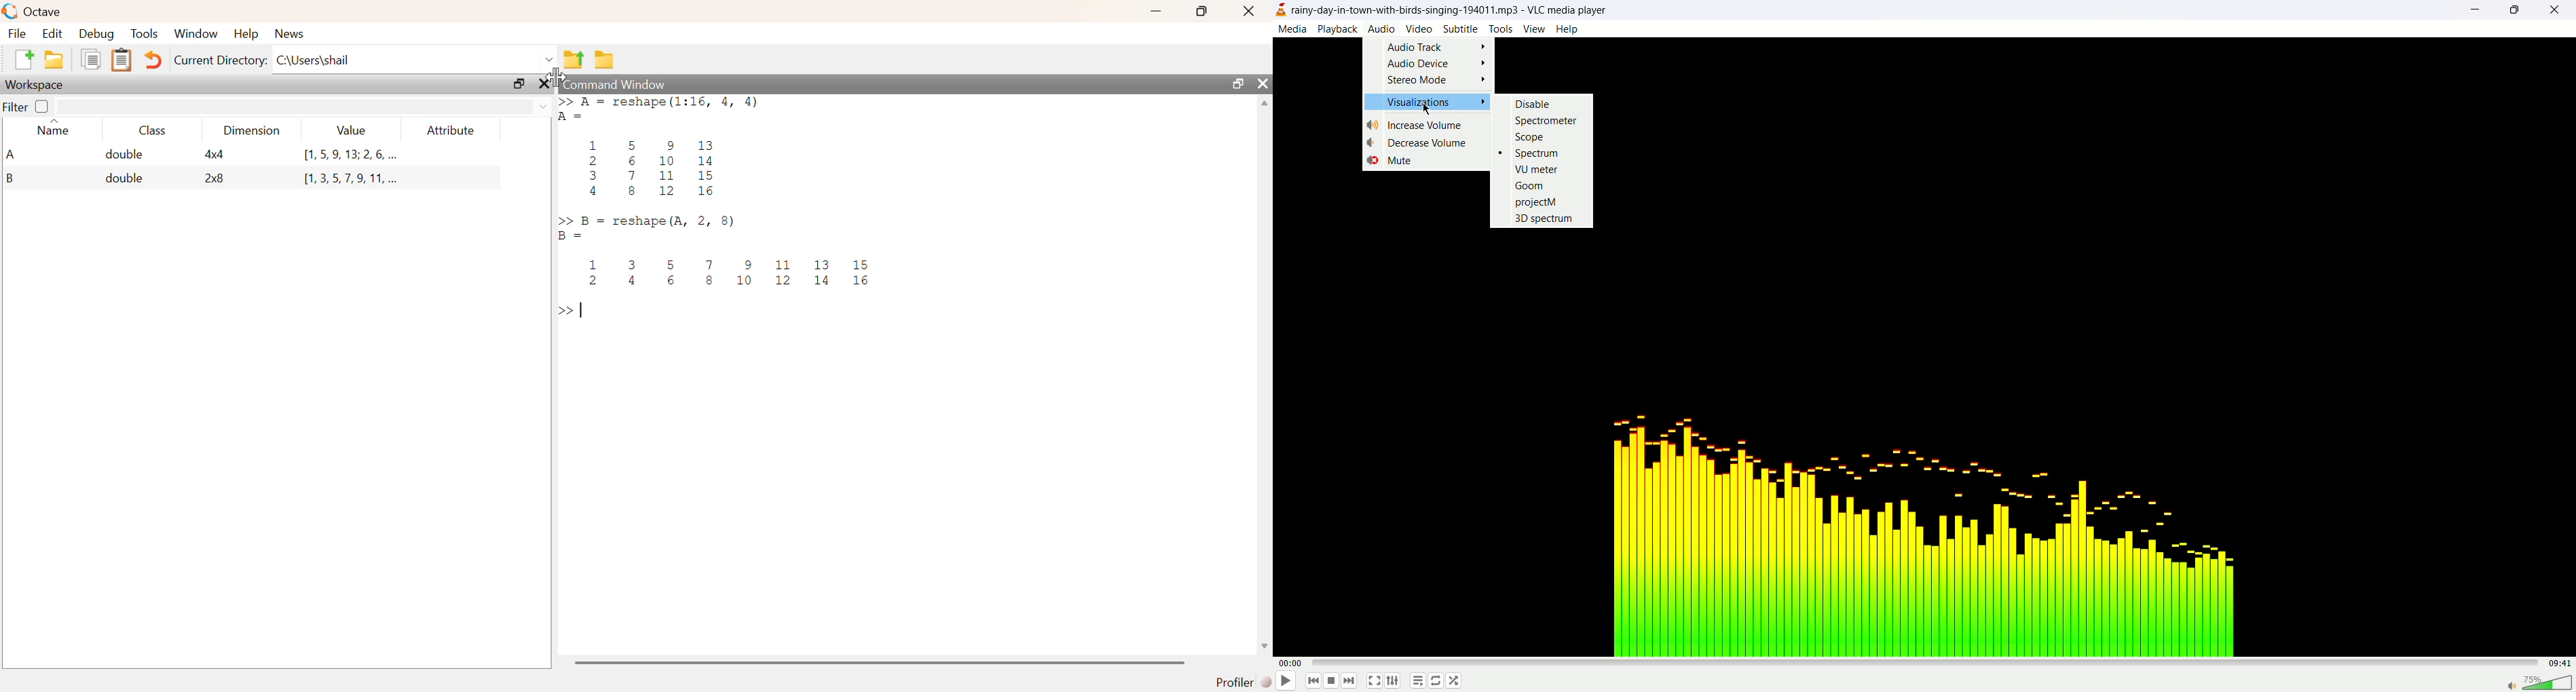 This screenshot has height=700, width=2576. Describe the element at coordinates (1293, 664) in the screenshot. I see `played time` at that location.